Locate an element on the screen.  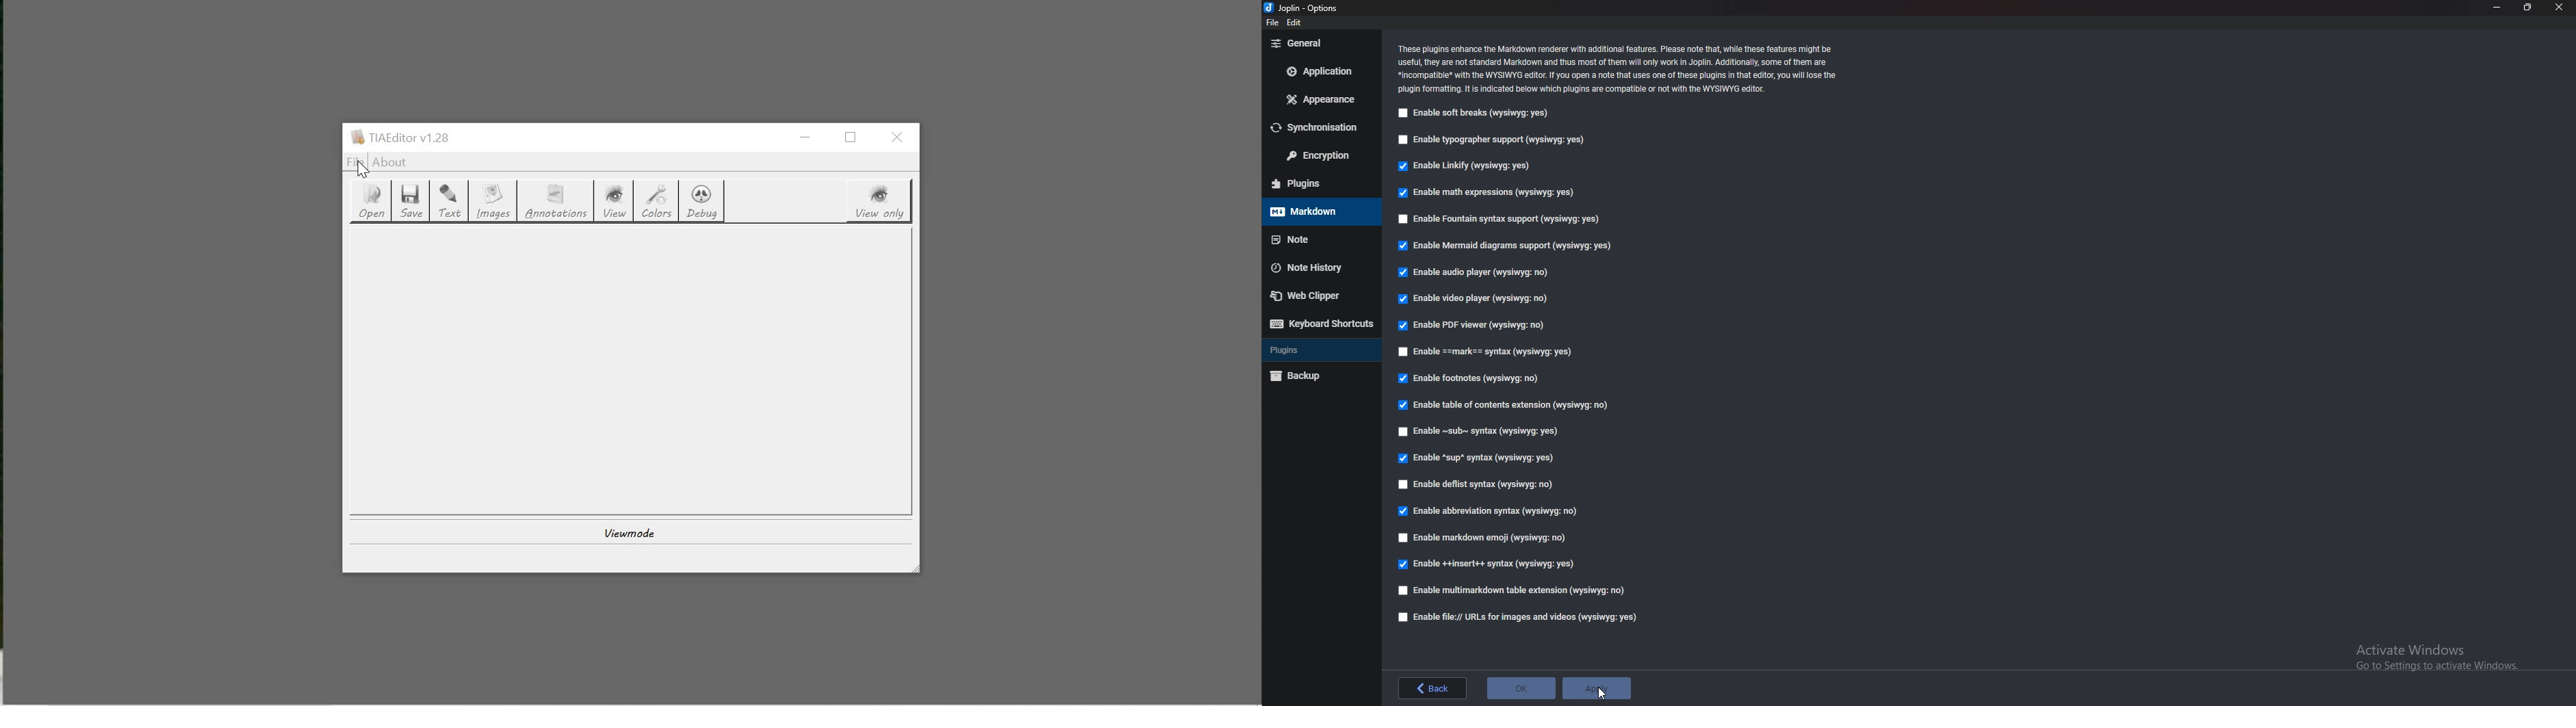
Enable mermaid diagram support is located at coordinates (1504, 245).